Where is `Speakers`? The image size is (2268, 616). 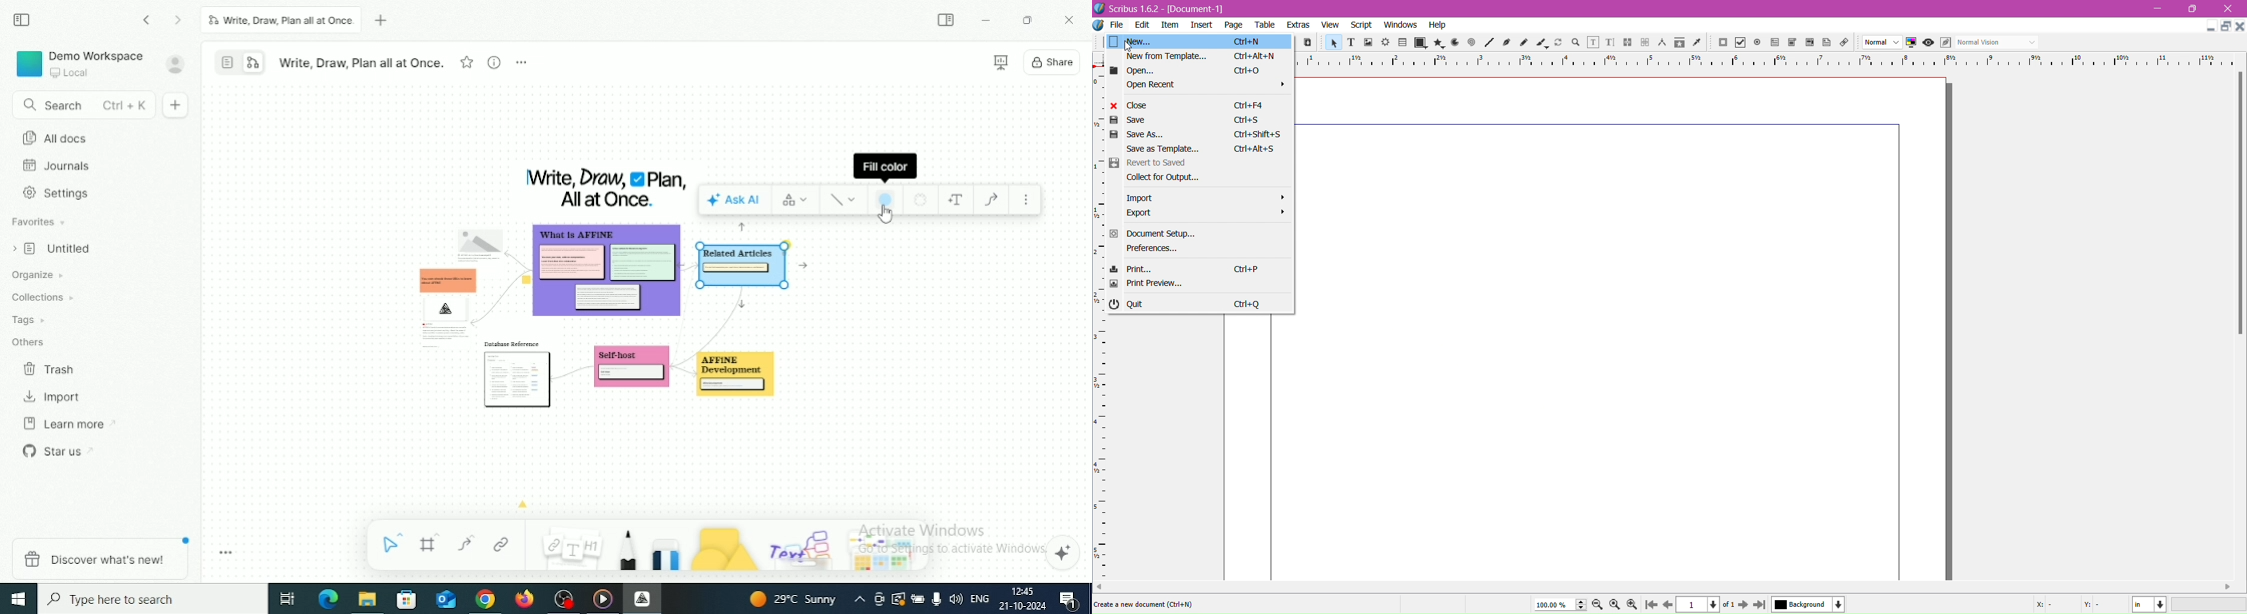
Speakers is located at coordinates (956, 598).